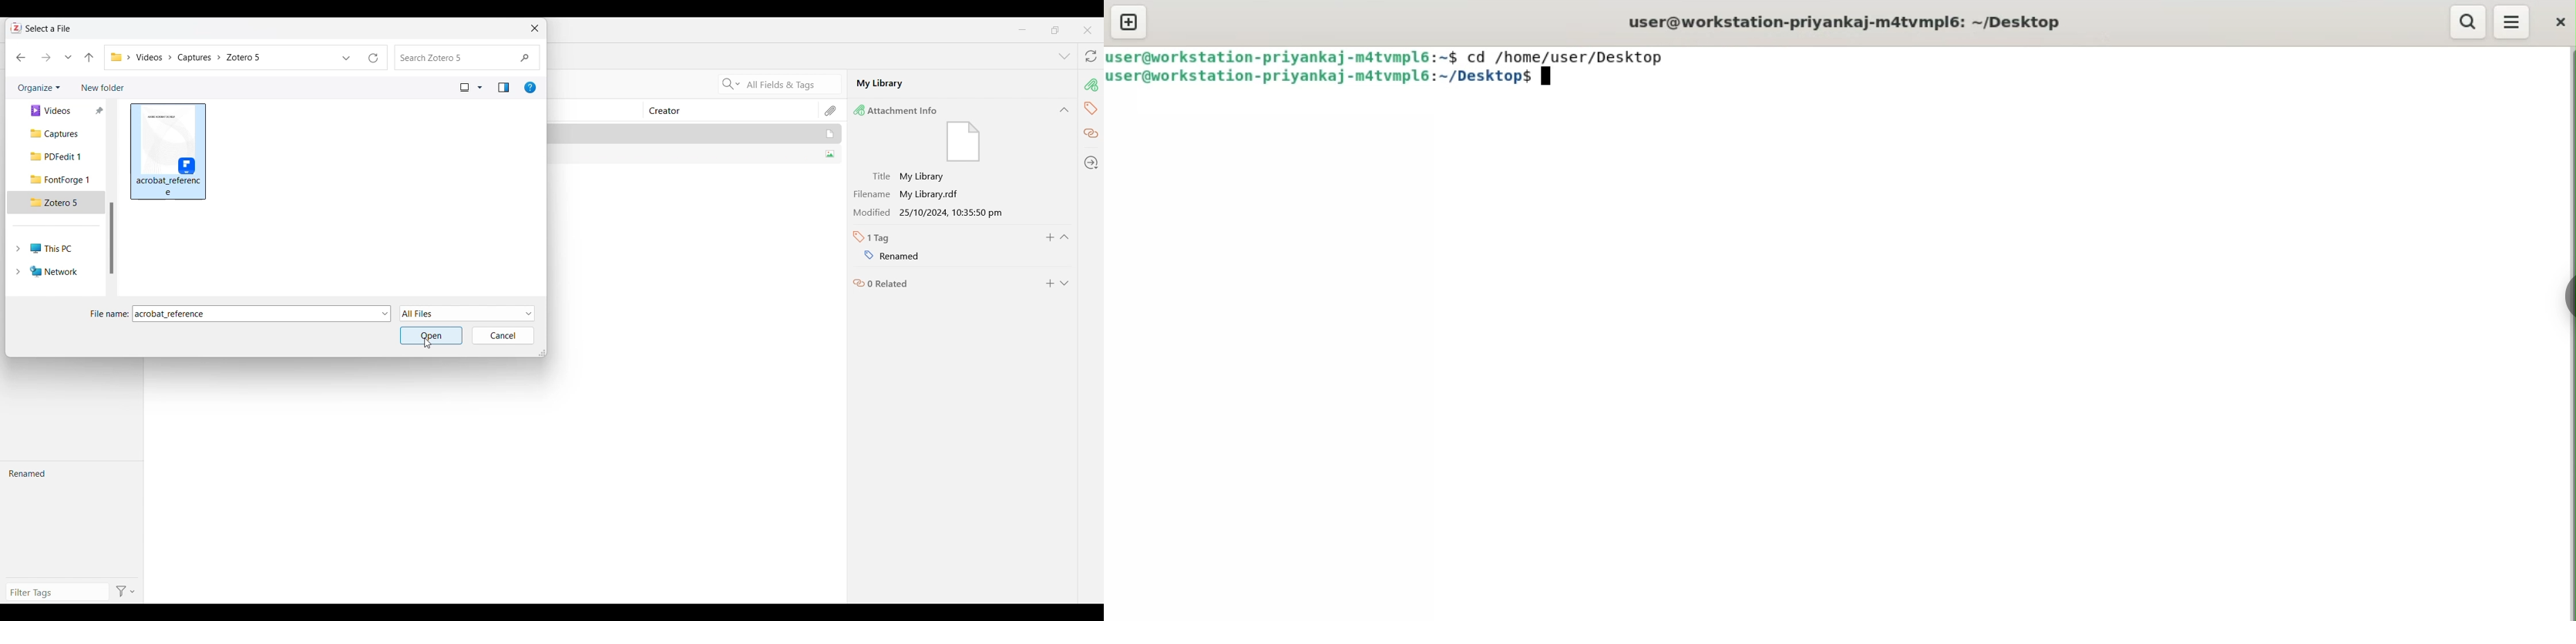 The height and width of the screenshot is (644, 2576). Describe the element at coordinates (59, 110) in the screenshot. I see `Videos folder` at that location.